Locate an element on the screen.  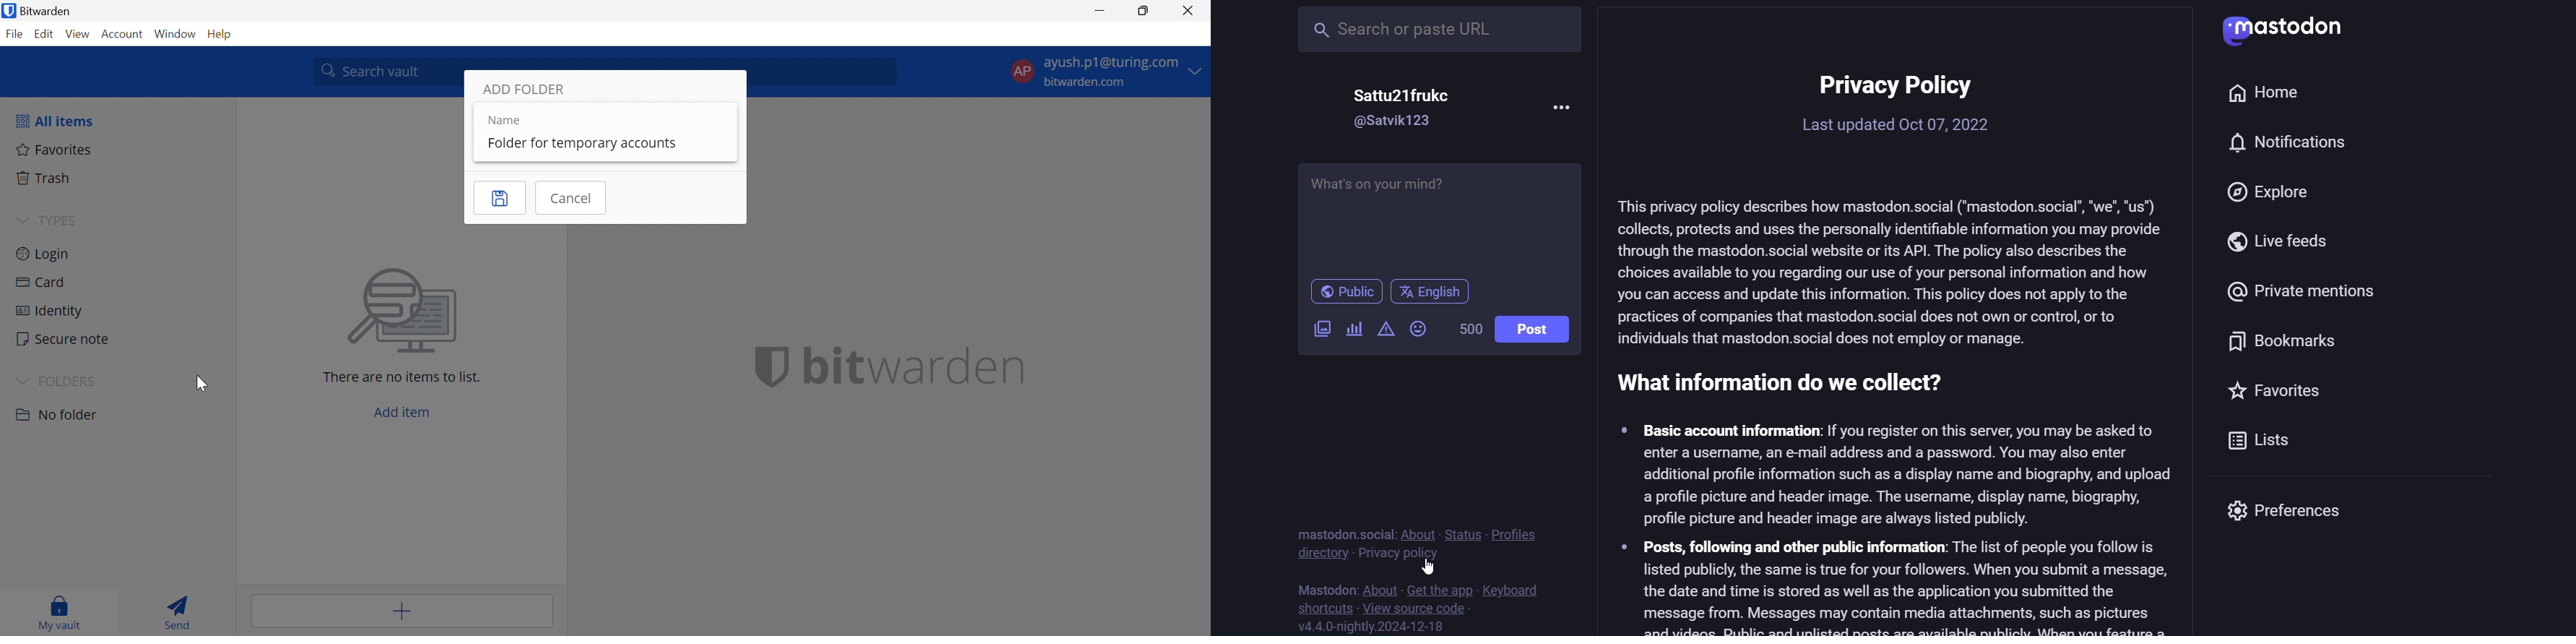
search is located at coordinates (1437, 31).